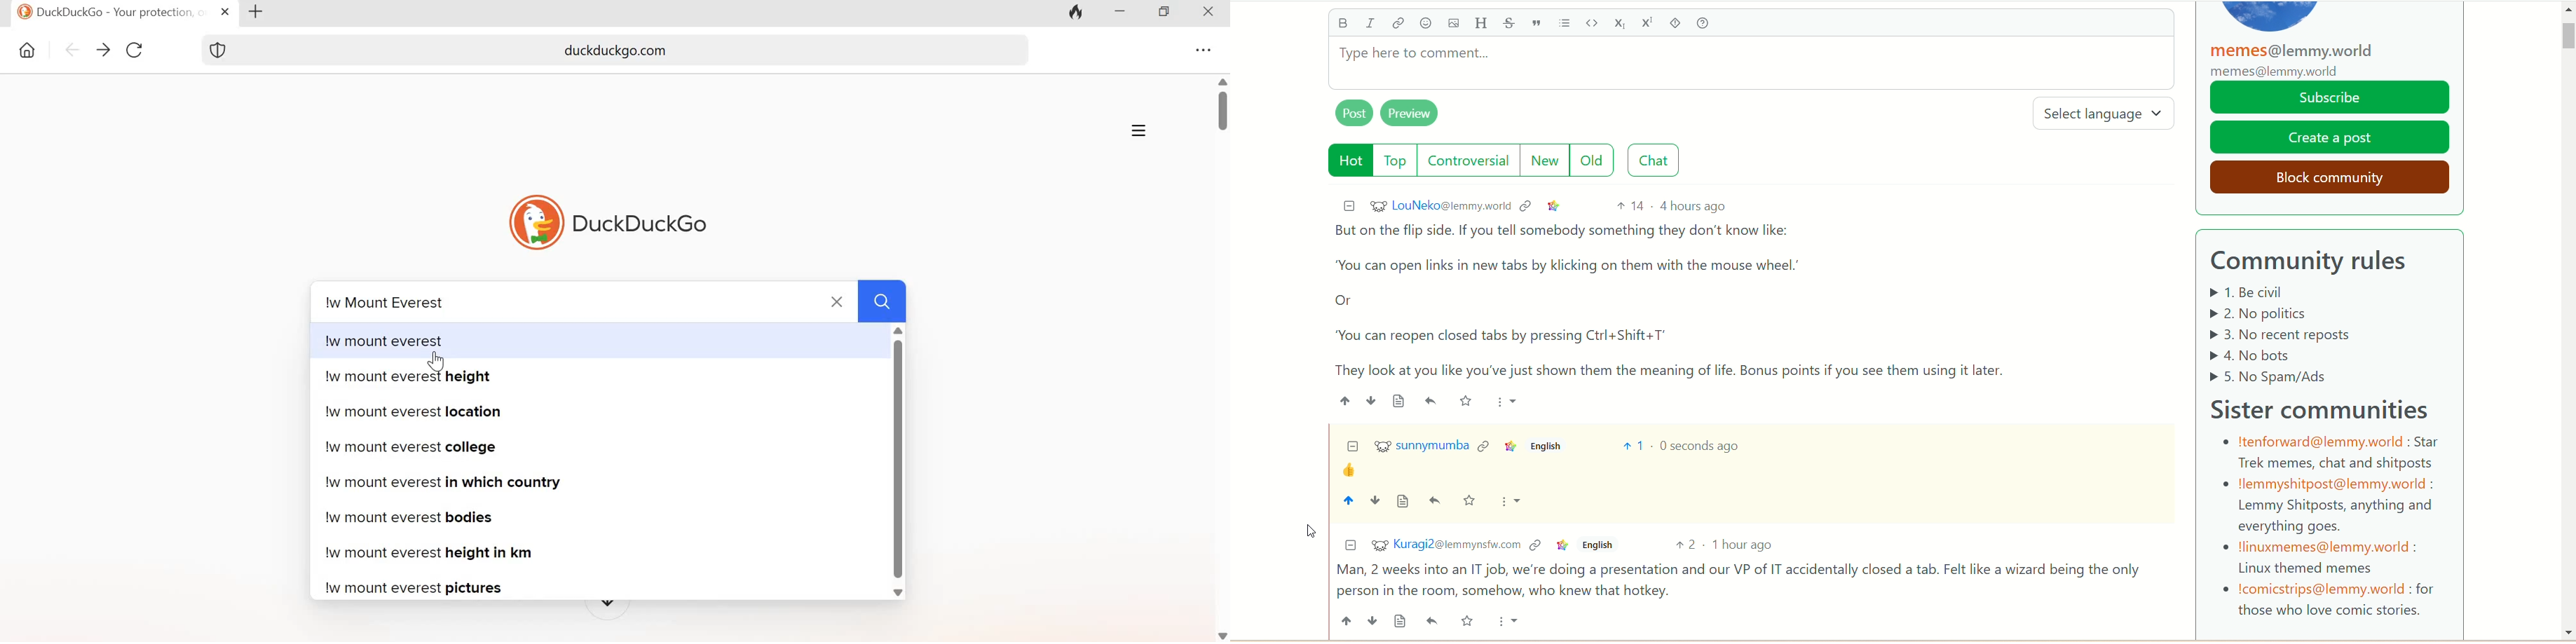 This screenshot has width=2576, height=644. What do you see at coordinates (1452, 25) in the screenshot?
I see `image` at bounding box center [1452, 25].